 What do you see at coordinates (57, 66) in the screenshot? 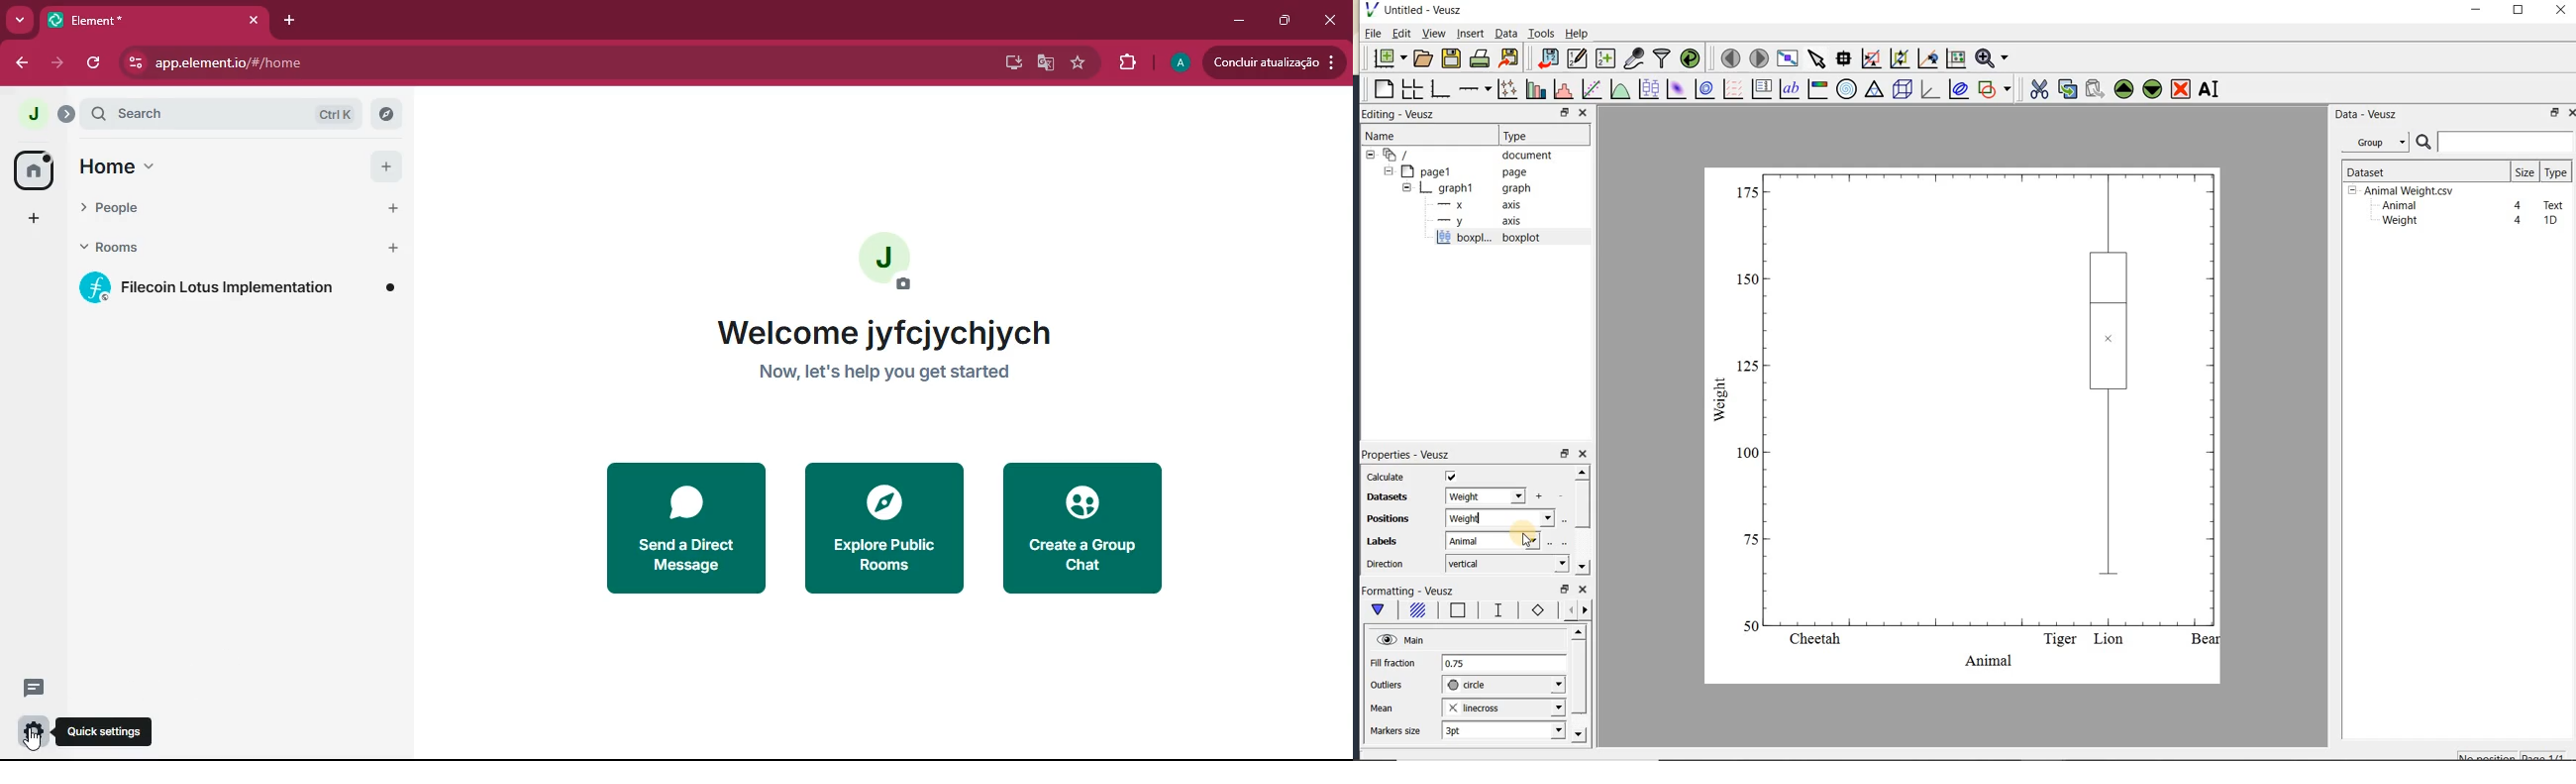
I see `forward` at bounding box center [57, 66].